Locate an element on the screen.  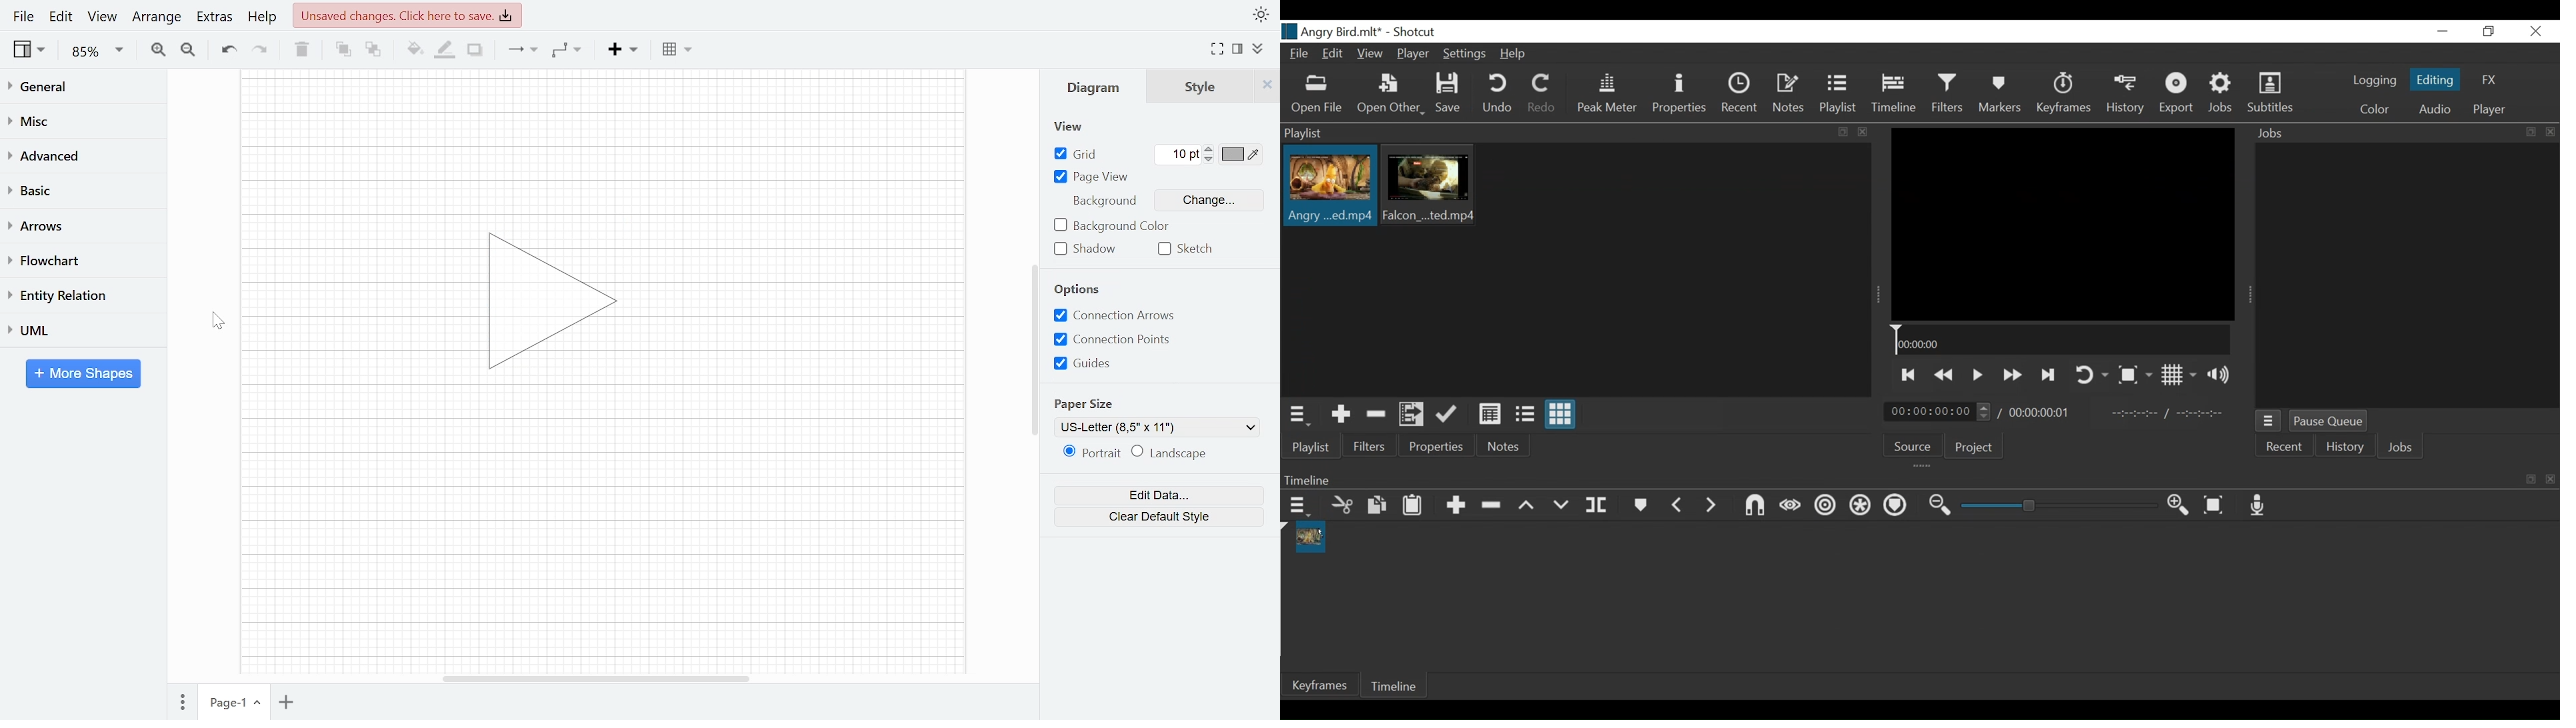
Export is located at coordinates (2177, 95).